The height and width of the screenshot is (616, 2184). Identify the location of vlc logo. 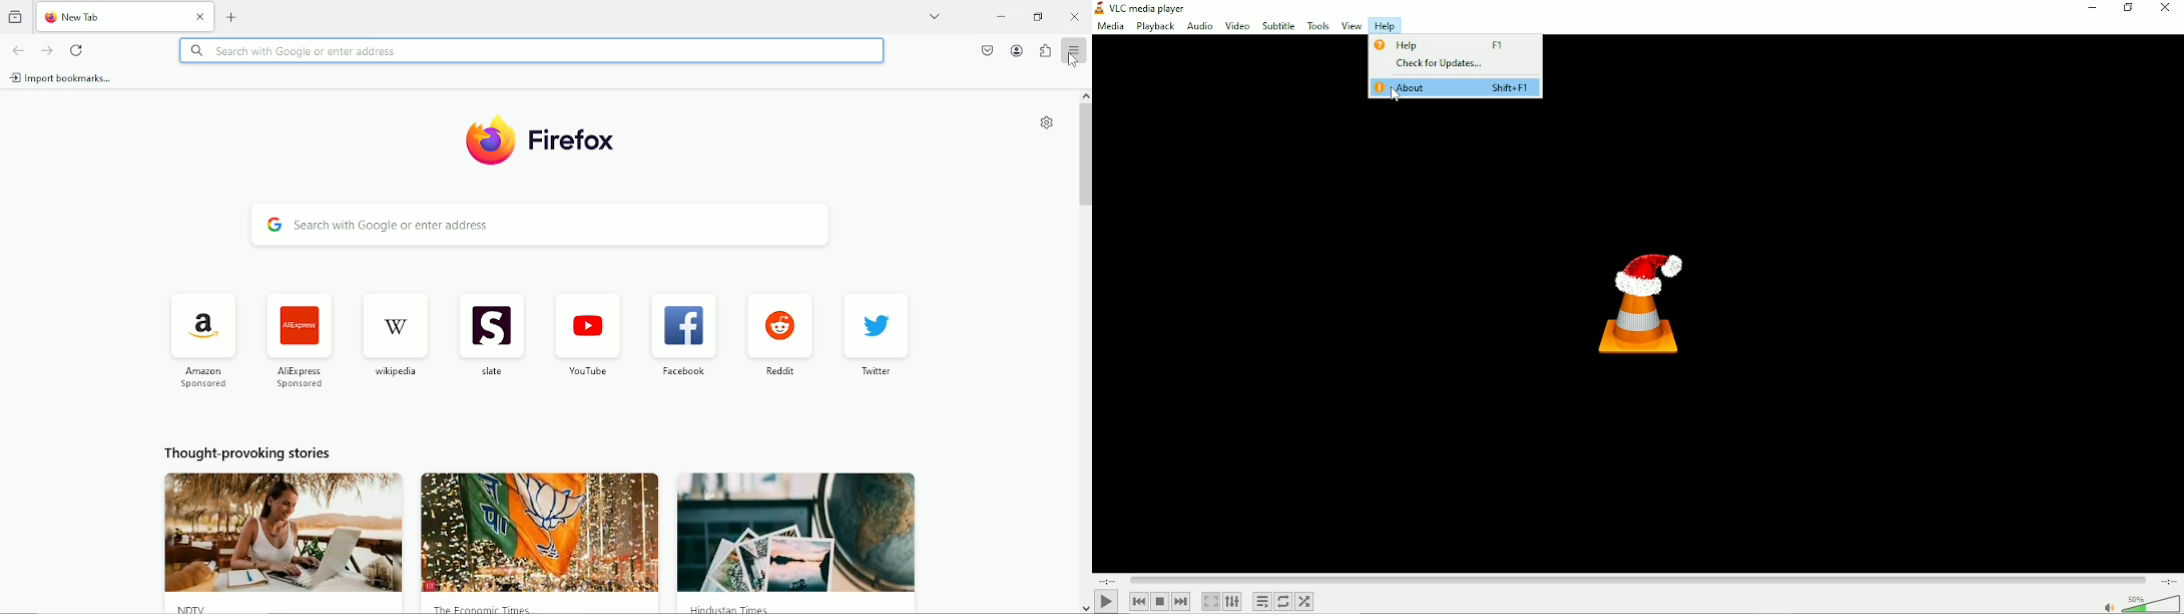
(1099, 8).